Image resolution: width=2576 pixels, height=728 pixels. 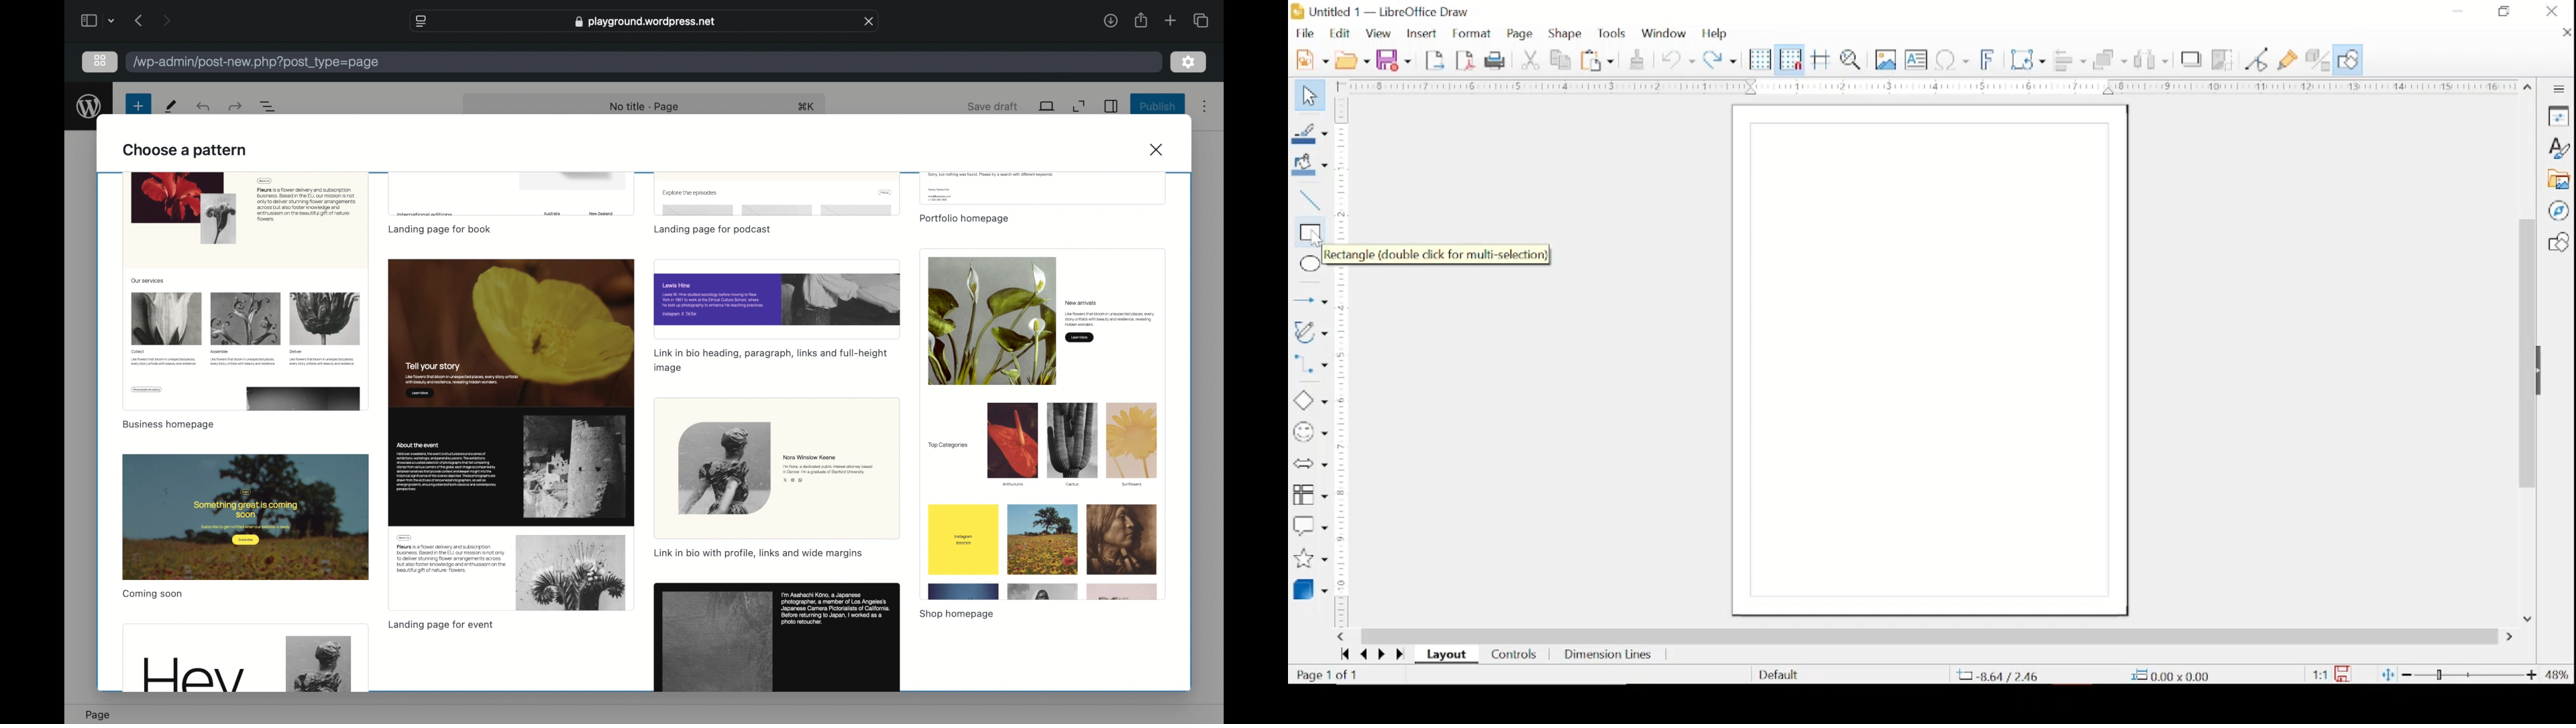 What do you see at coordinates (1952, 59) in the screenshot?
I see `insert special characters` at bounding box center [1952, 59].